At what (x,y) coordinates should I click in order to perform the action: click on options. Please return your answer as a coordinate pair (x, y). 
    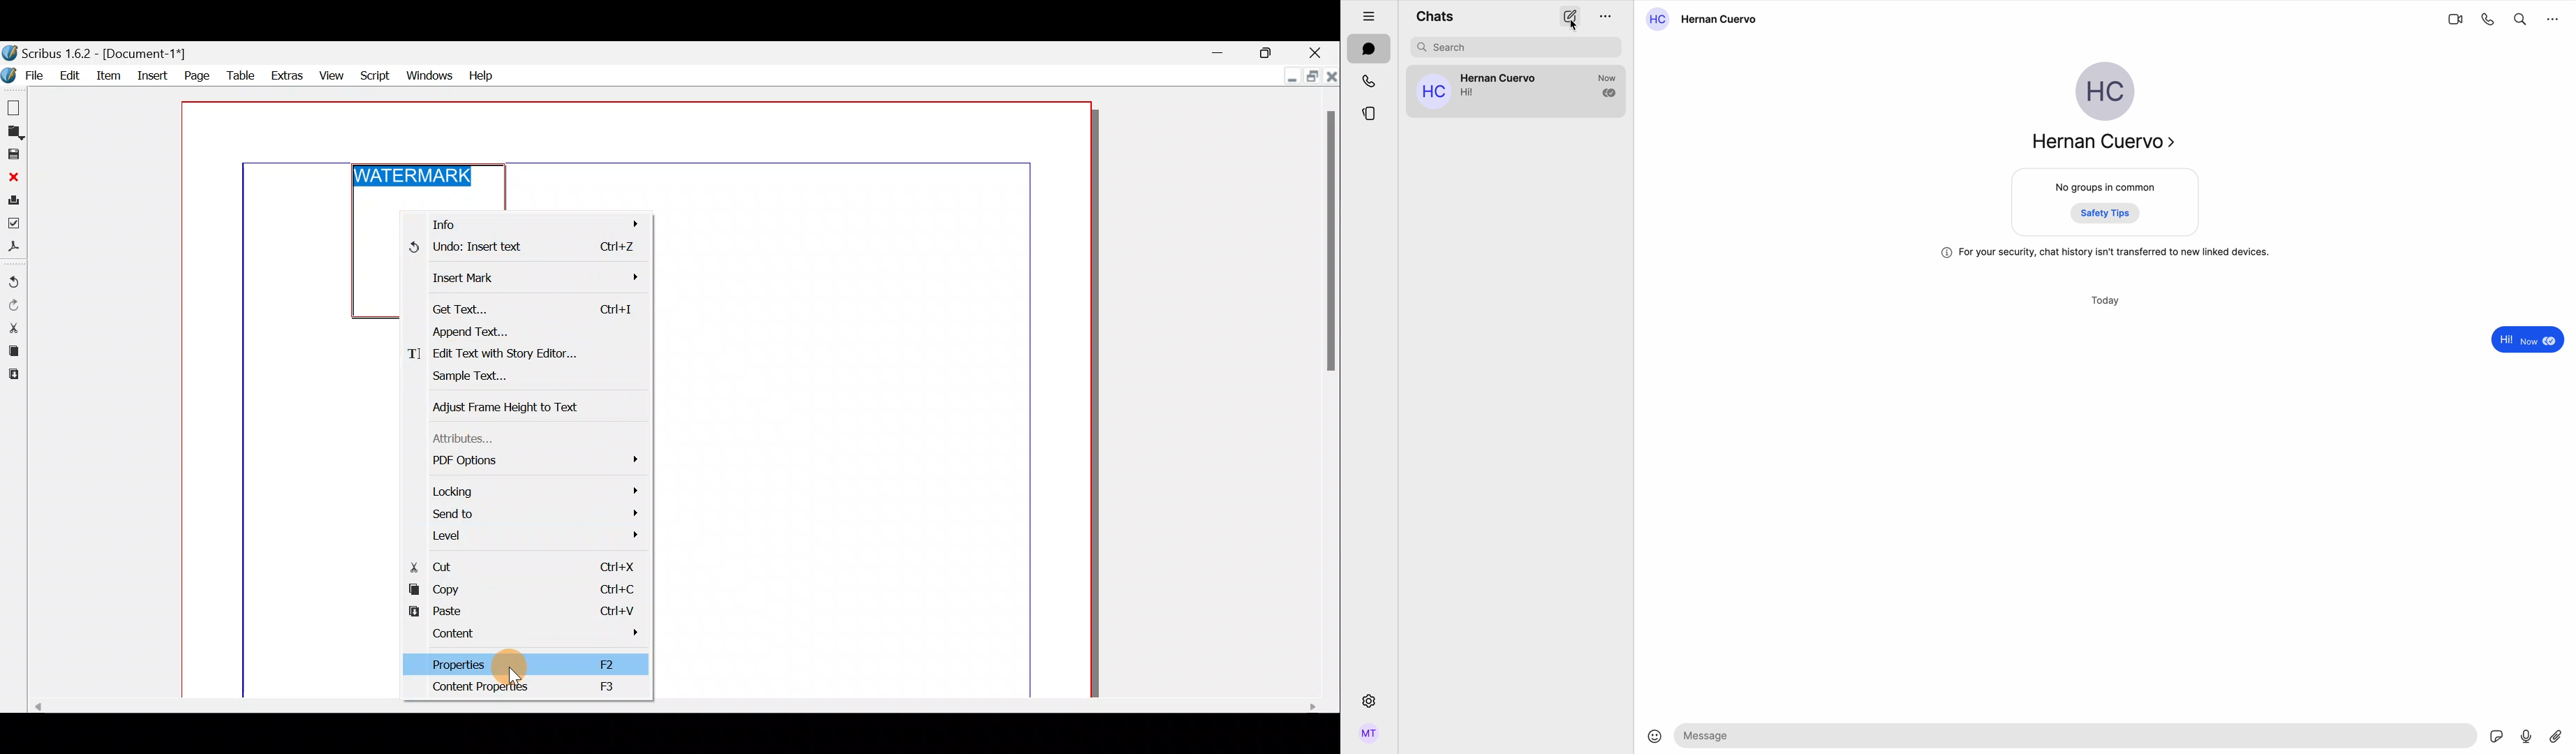
    Looking at the image, I should click on (1609, 13).